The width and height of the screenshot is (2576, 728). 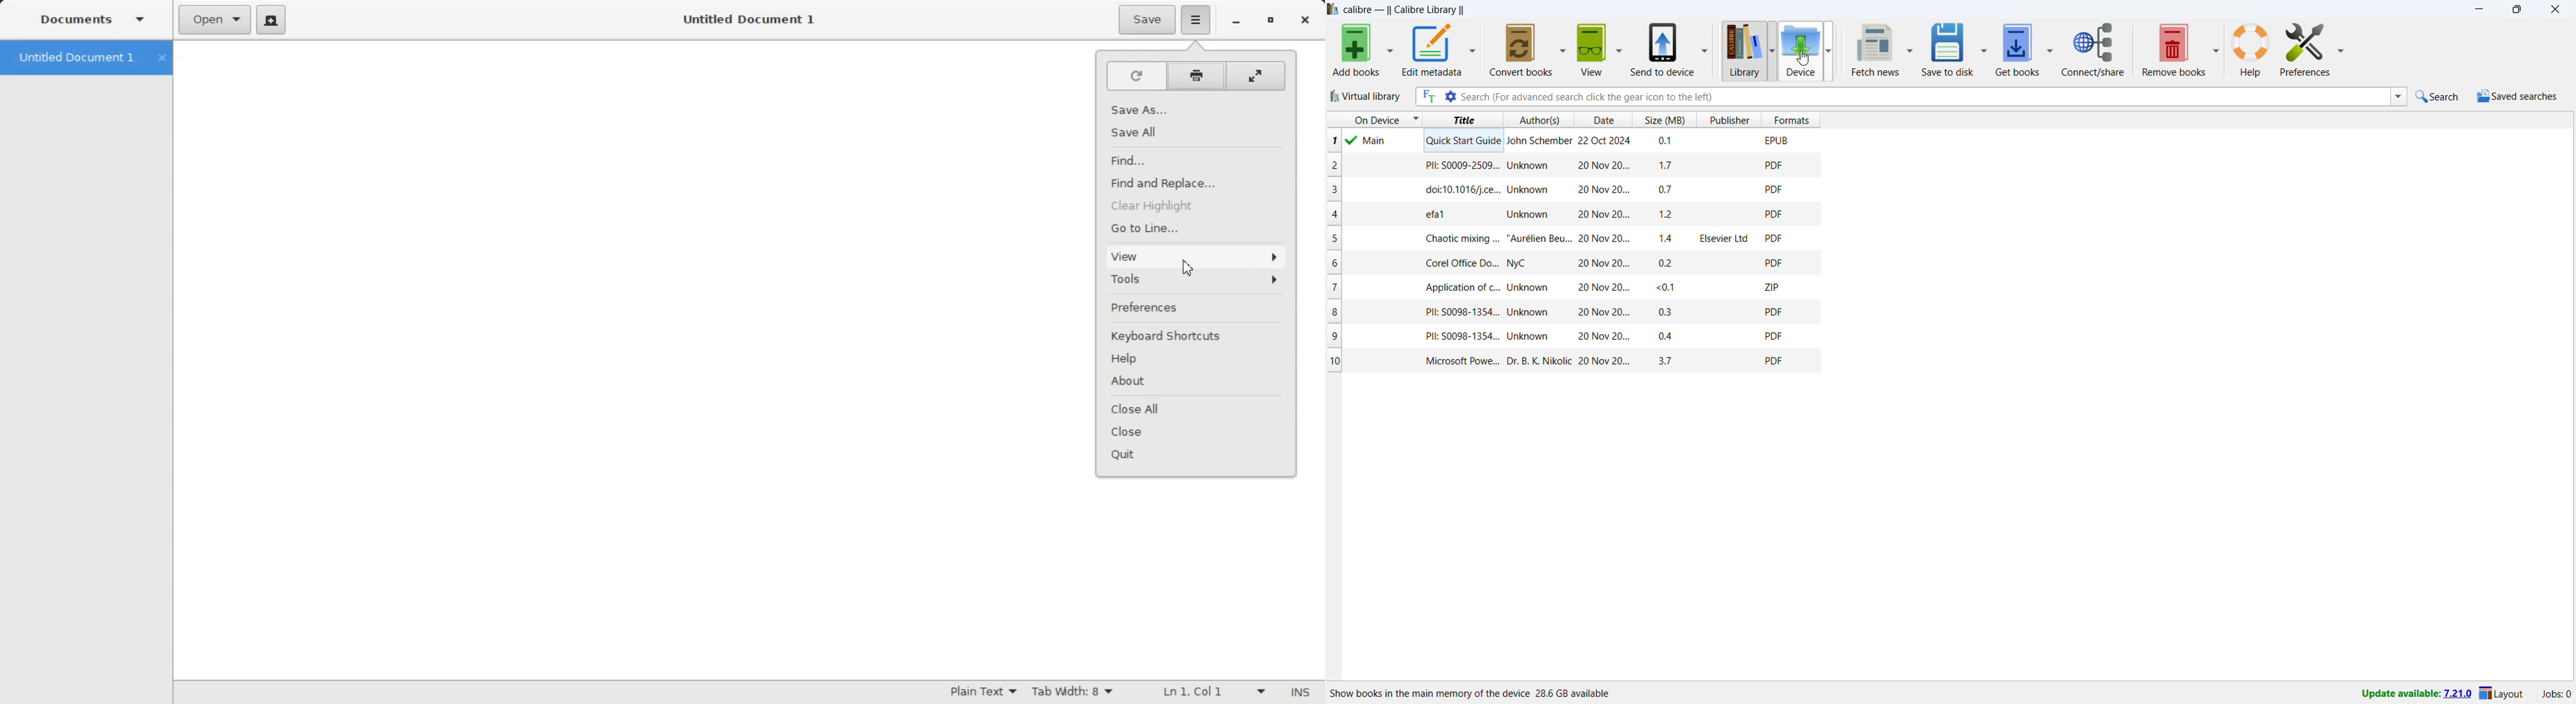 What do you see at coordinates (1473, 51) in the screenshot?
I see `edit metadata options` at bounding box center [1473, 51].